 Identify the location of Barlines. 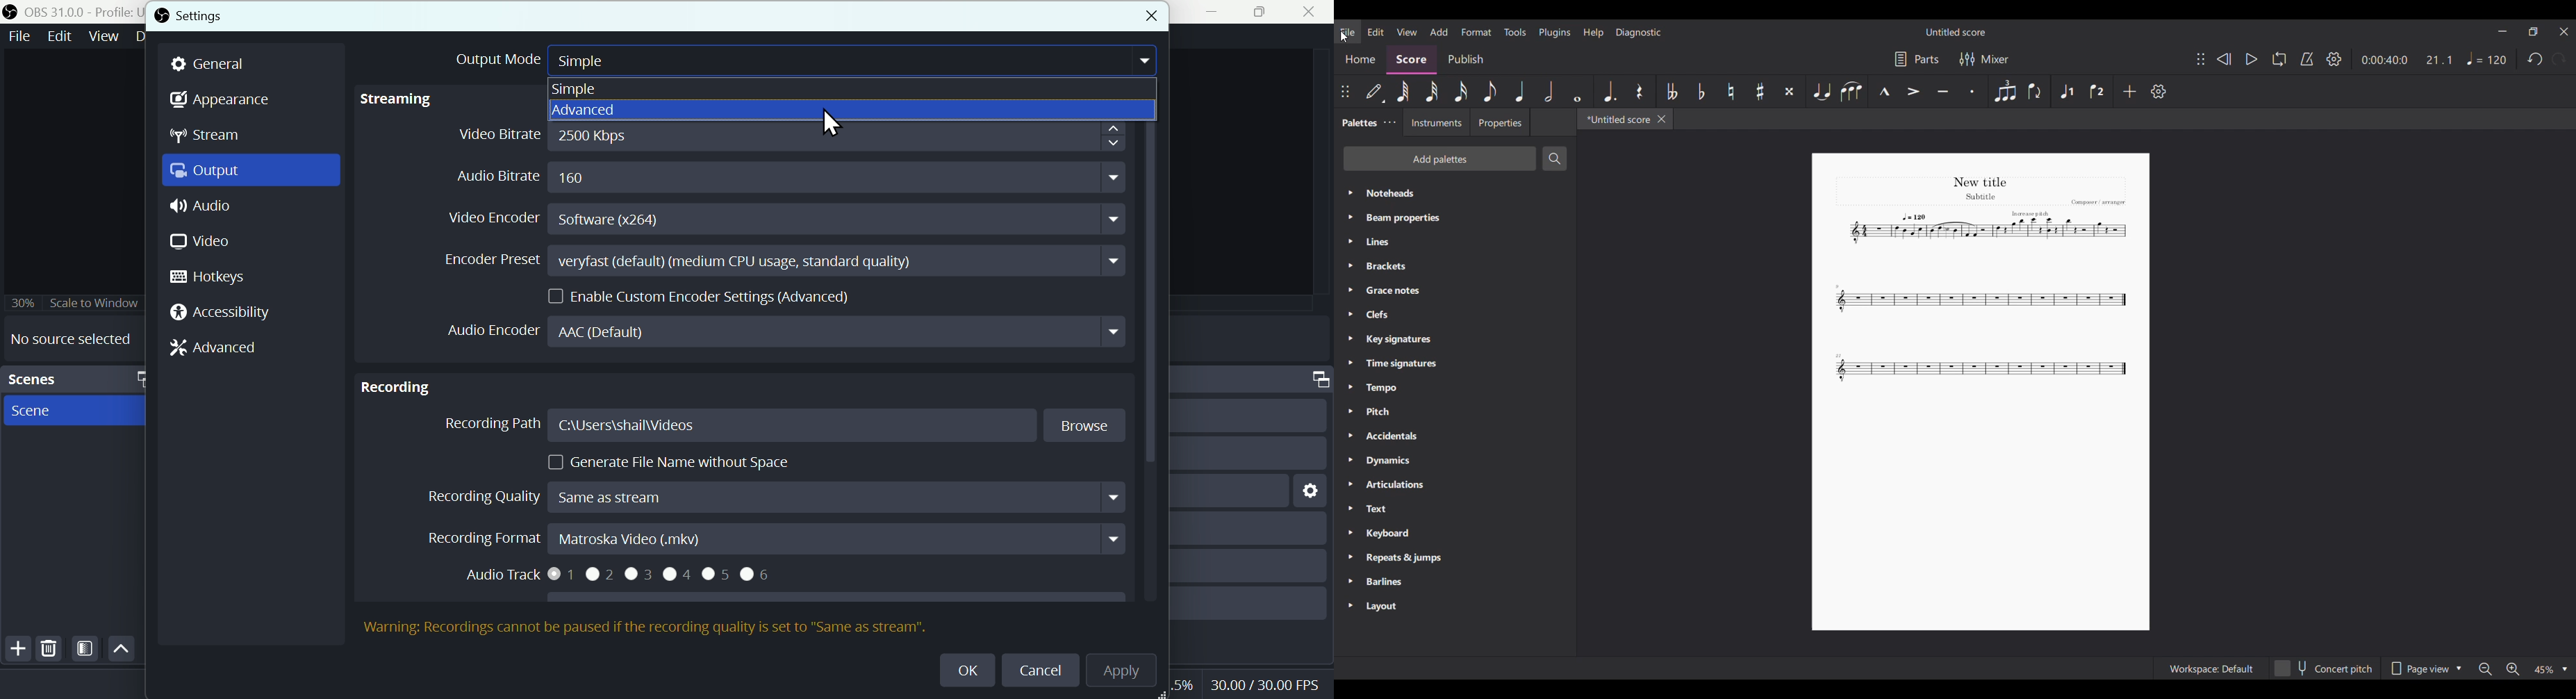
(1456, 582).